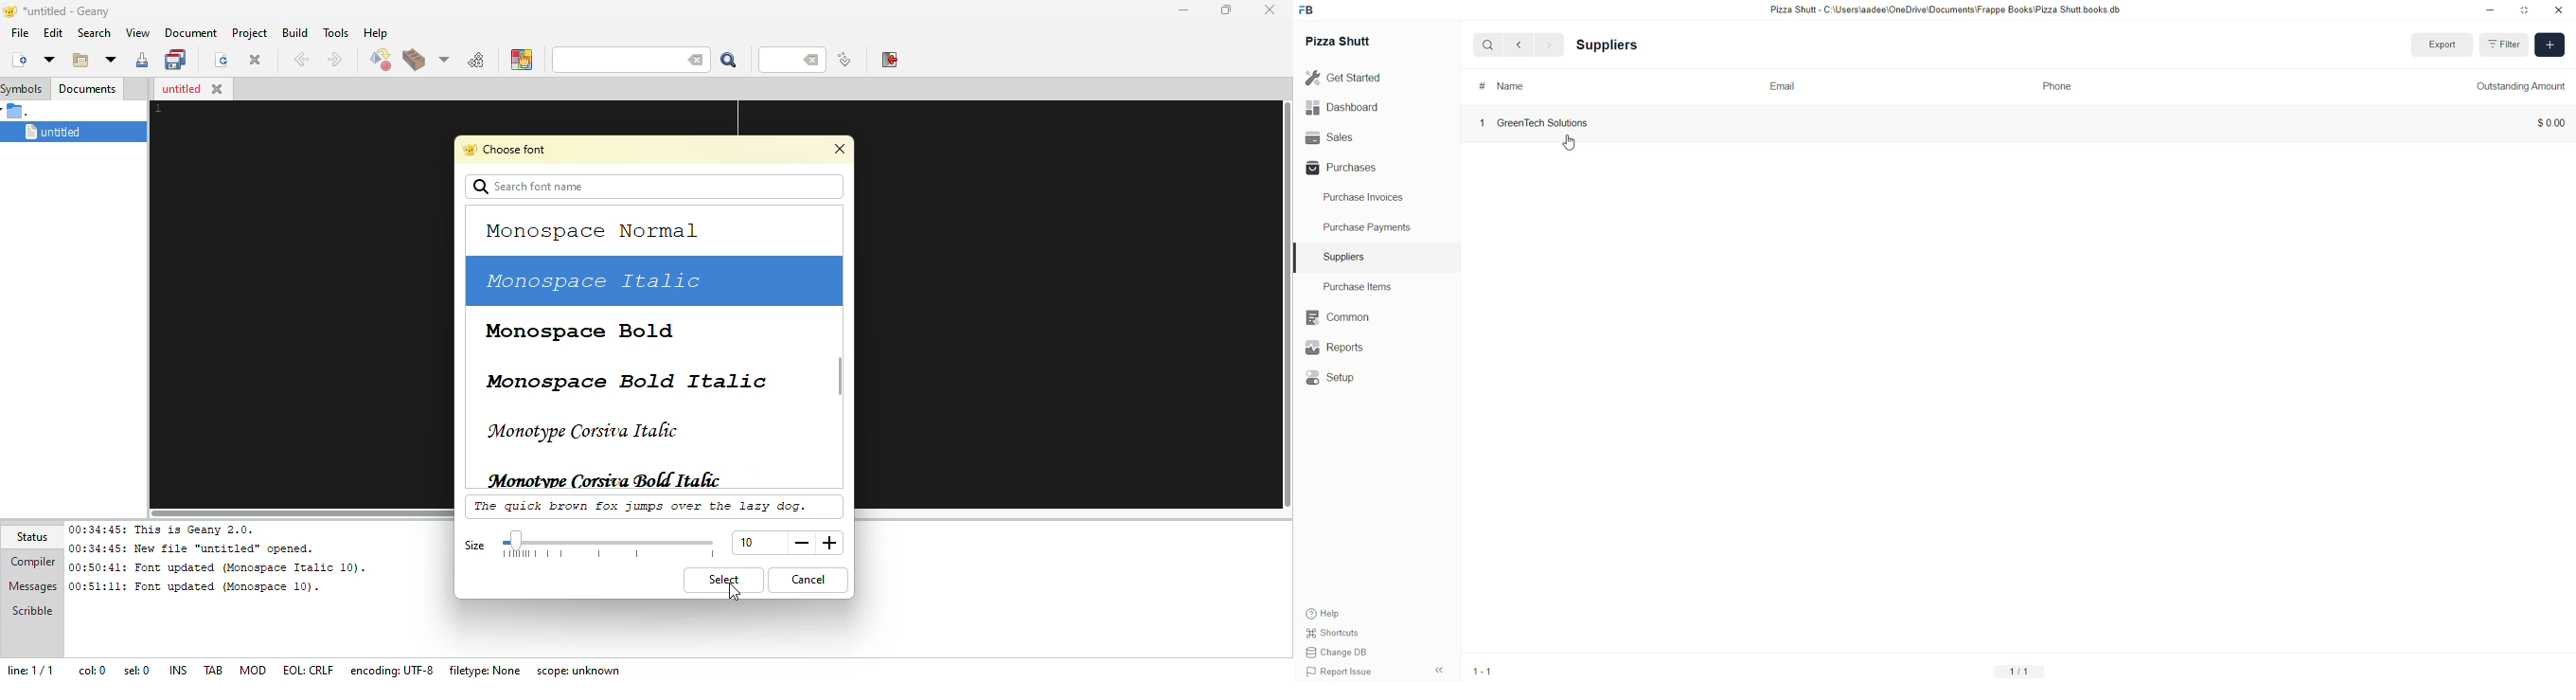 The height and width of the screenshot is (700, 2576). I want to click on  Change DB, so click(1341, 654).